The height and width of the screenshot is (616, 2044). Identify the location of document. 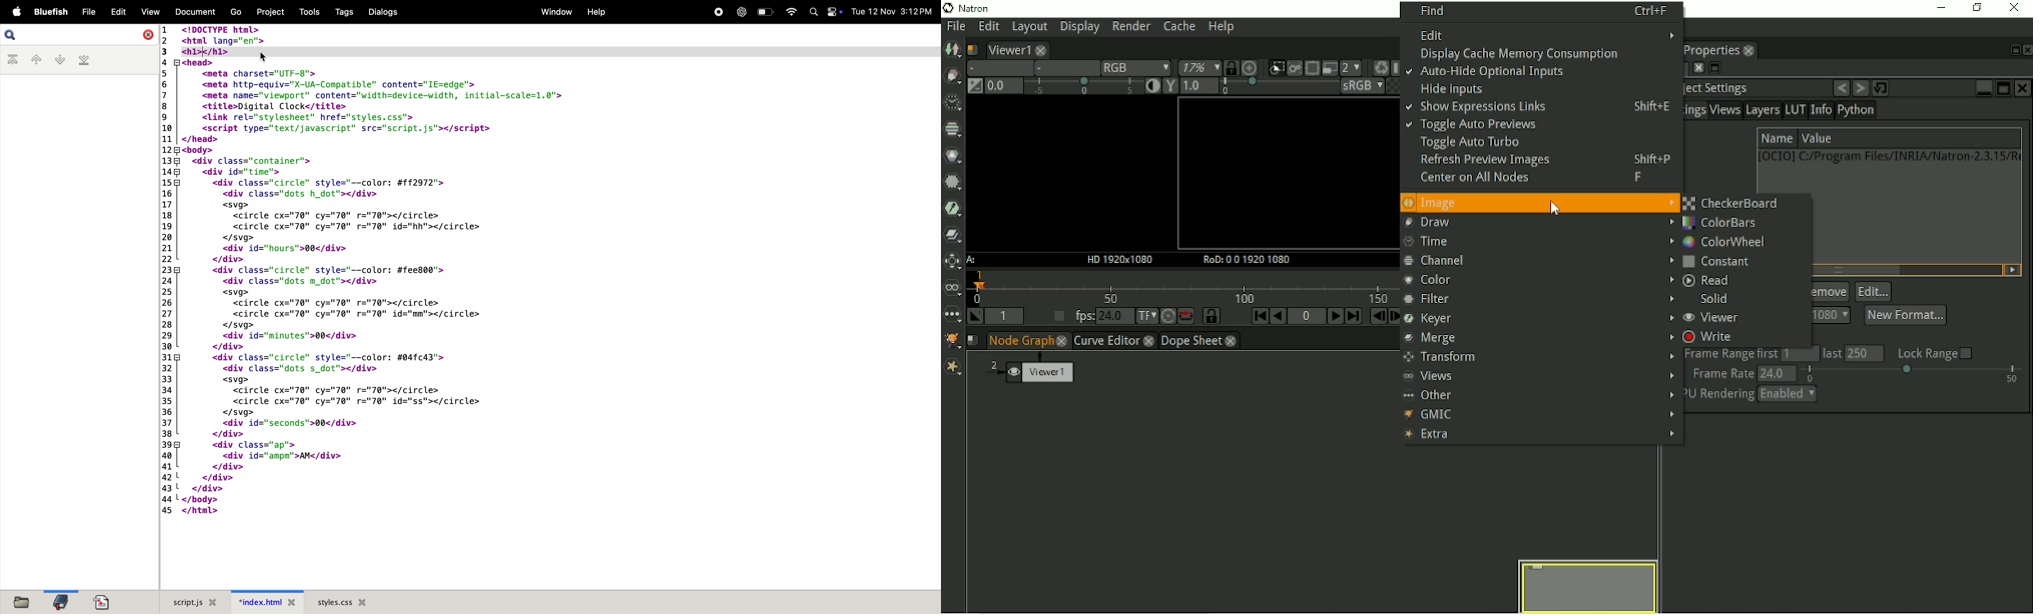
(193, 11).